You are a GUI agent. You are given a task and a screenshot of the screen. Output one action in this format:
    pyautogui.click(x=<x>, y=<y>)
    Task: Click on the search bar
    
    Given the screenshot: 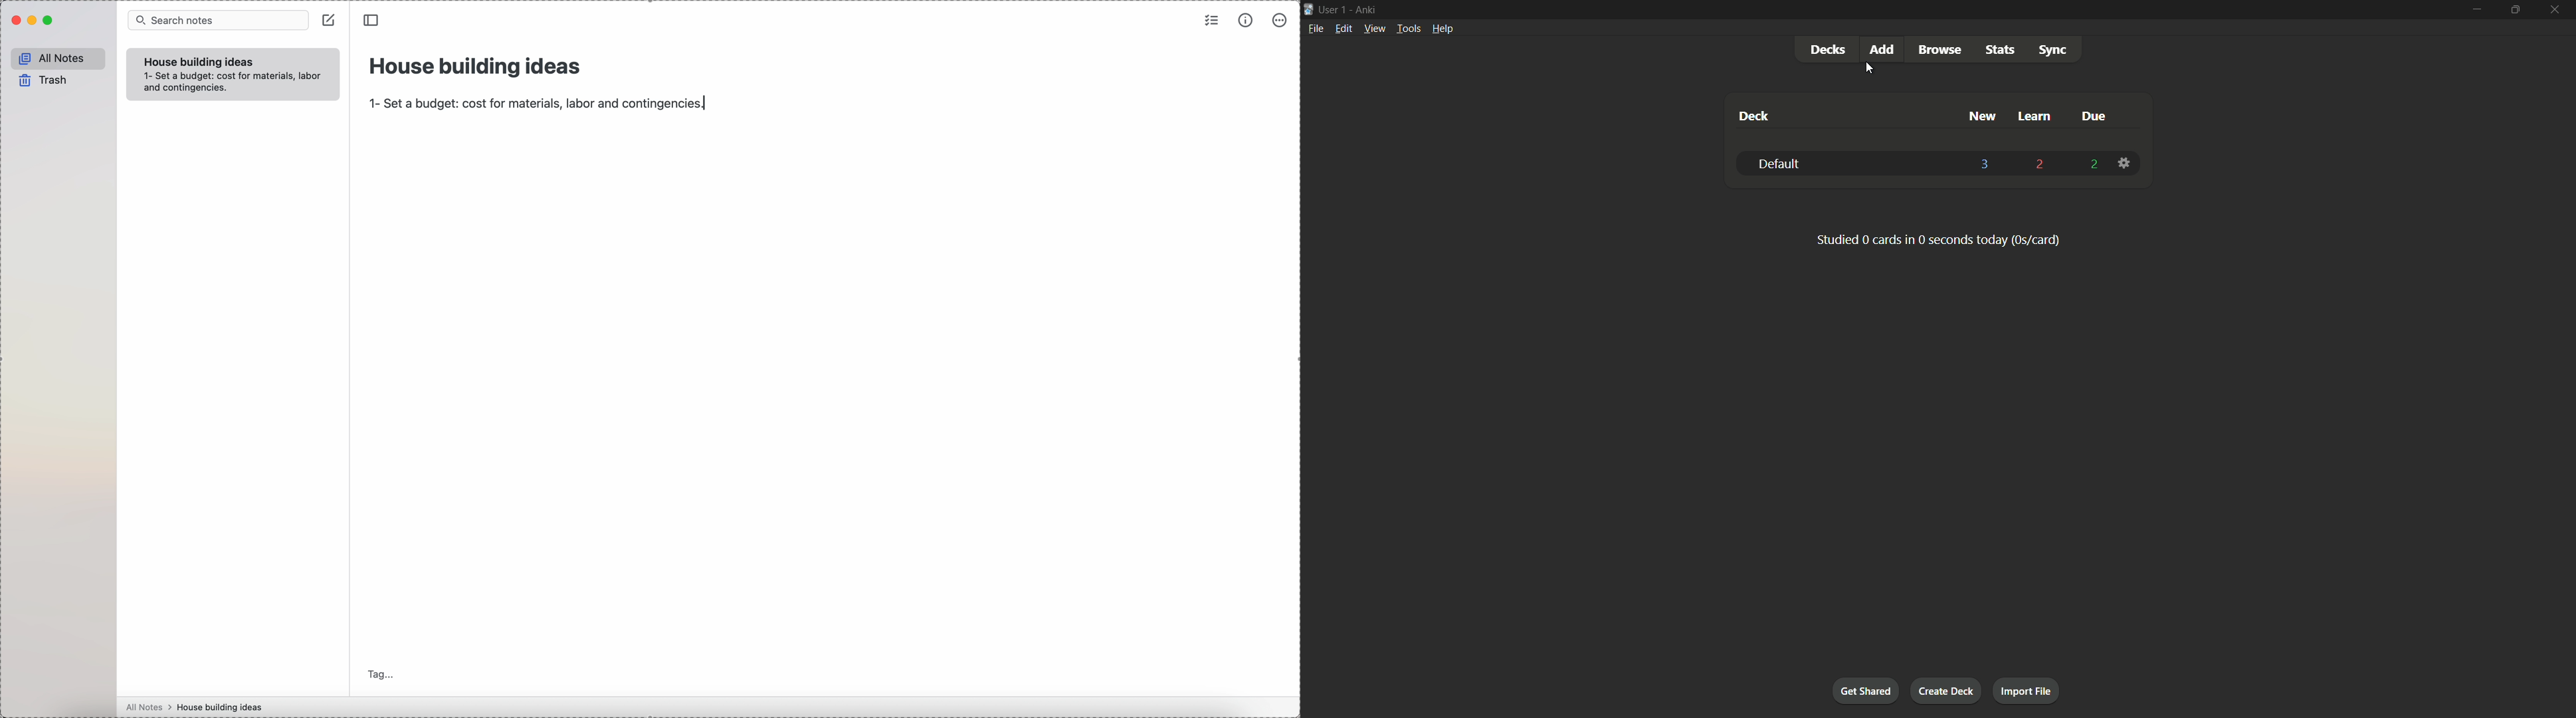 What is the action you would take?
    pyautogui.click(x=217, y=21)
    